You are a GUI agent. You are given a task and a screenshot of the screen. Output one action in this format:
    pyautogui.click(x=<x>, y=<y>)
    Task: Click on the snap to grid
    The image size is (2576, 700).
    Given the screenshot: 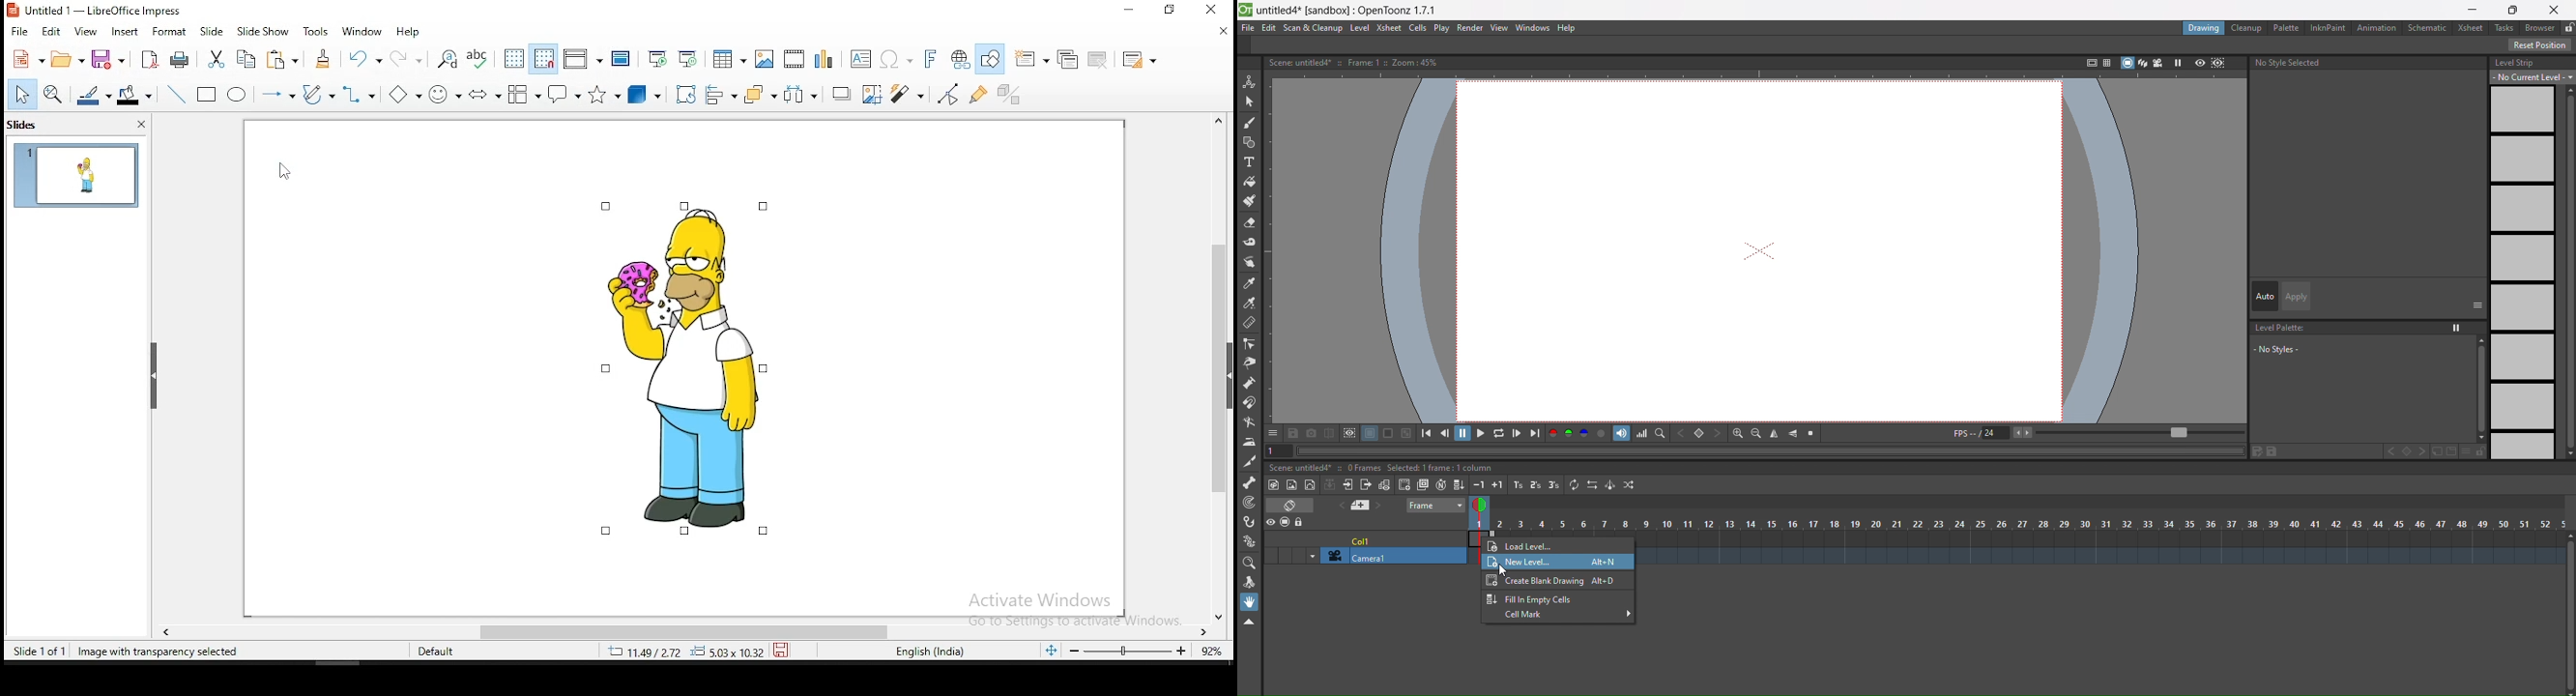 What is the action you would take?
    pyautogui.click(x=543, y=57)
    